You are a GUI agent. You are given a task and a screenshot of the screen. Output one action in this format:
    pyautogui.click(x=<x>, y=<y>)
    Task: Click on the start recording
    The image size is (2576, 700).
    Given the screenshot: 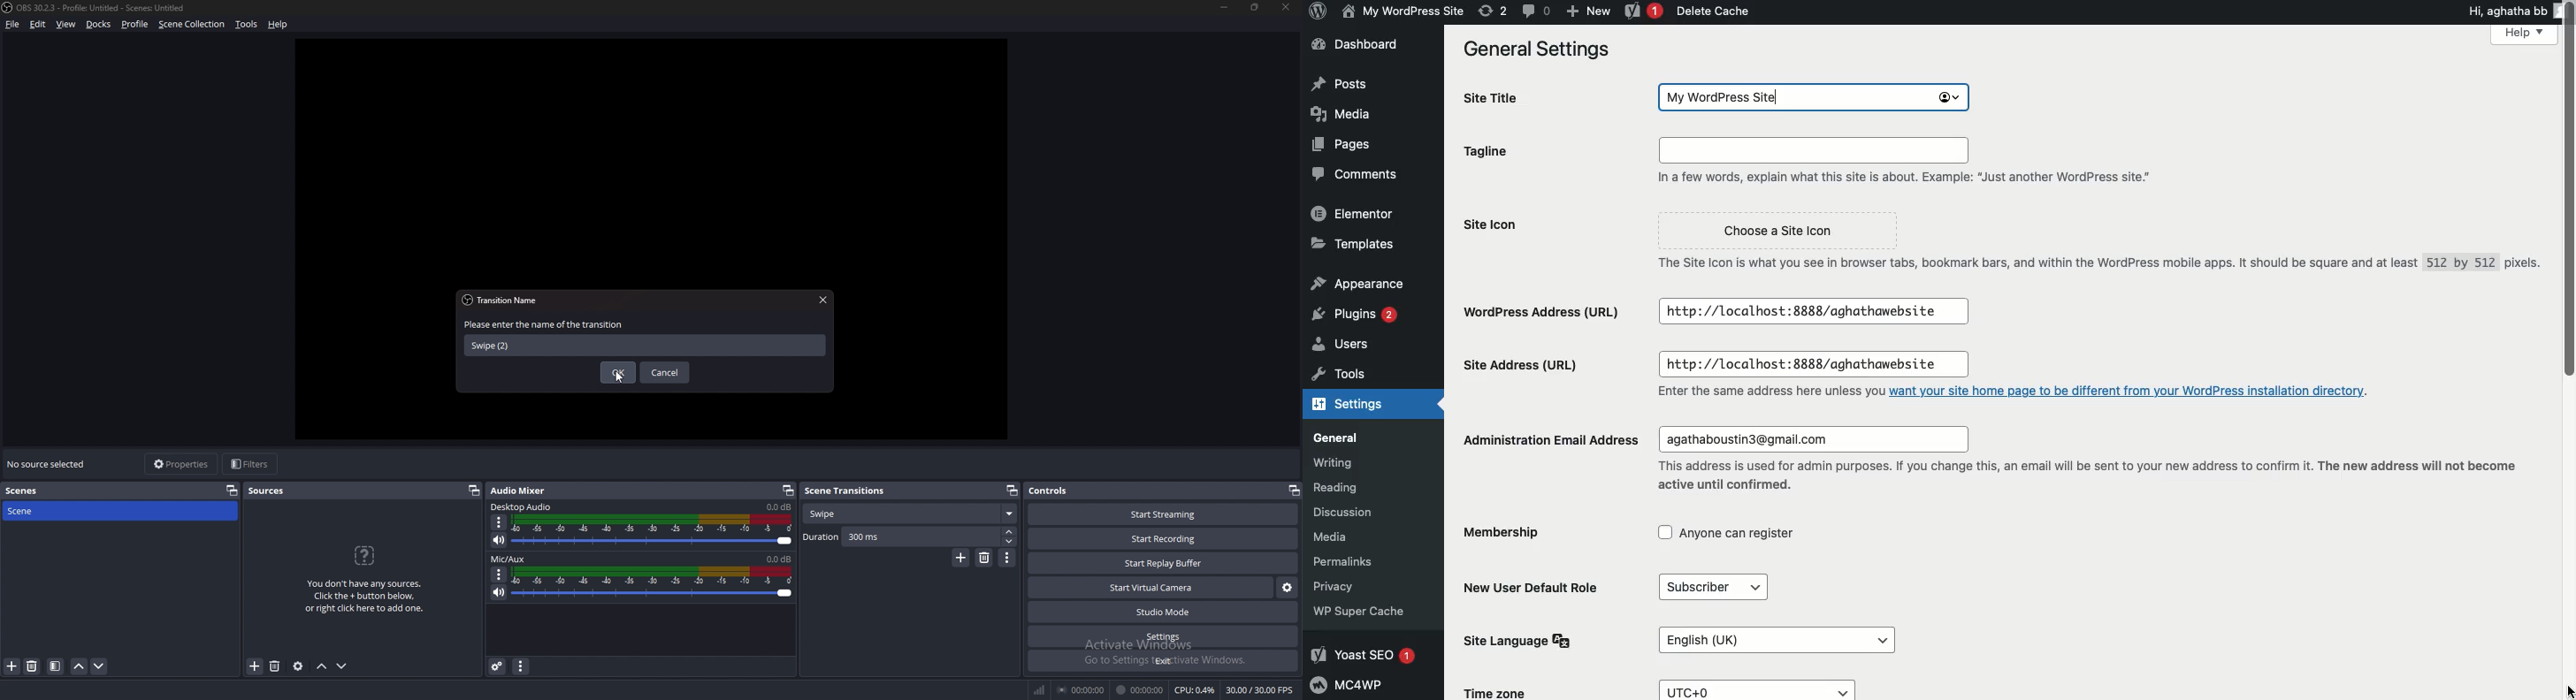 What is the action you would take?
    pyautogui.click(x=1164, y=539)
    